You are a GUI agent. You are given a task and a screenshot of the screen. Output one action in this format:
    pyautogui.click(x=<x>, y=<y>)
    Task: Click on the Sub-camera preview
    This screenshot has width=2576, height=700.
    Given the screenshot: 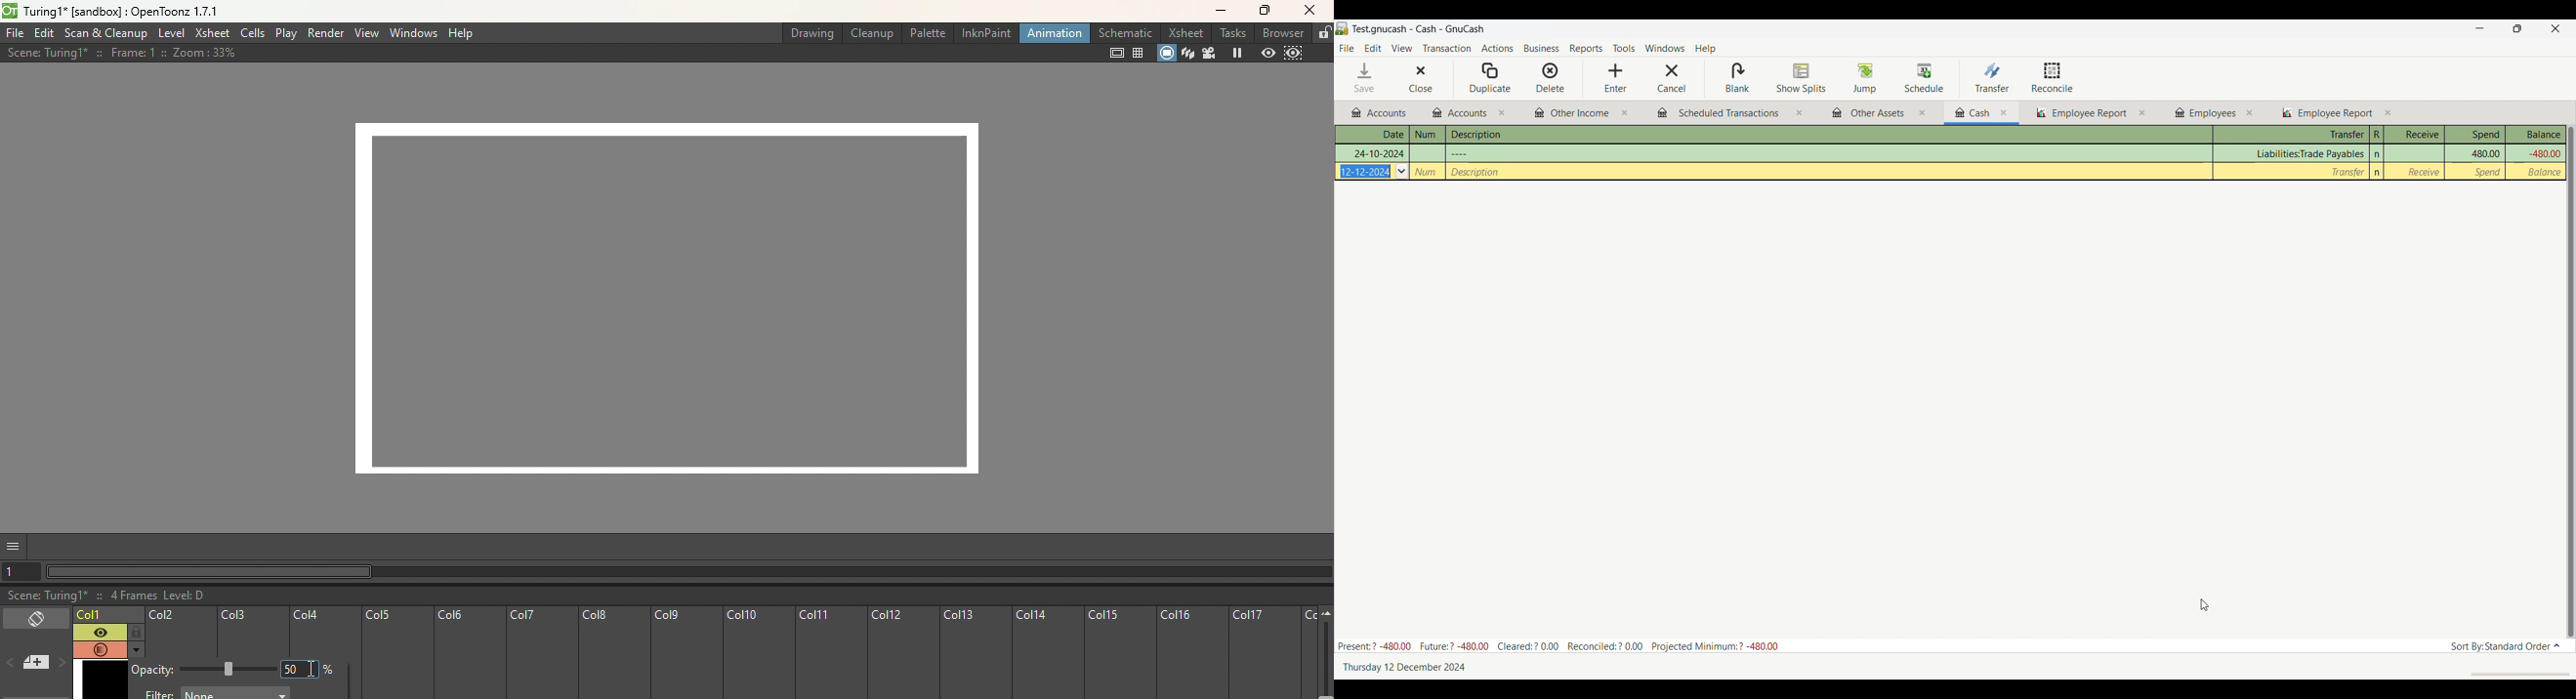 What is the action you would take?
    pyautogui.click(x=1300, y=55)
    